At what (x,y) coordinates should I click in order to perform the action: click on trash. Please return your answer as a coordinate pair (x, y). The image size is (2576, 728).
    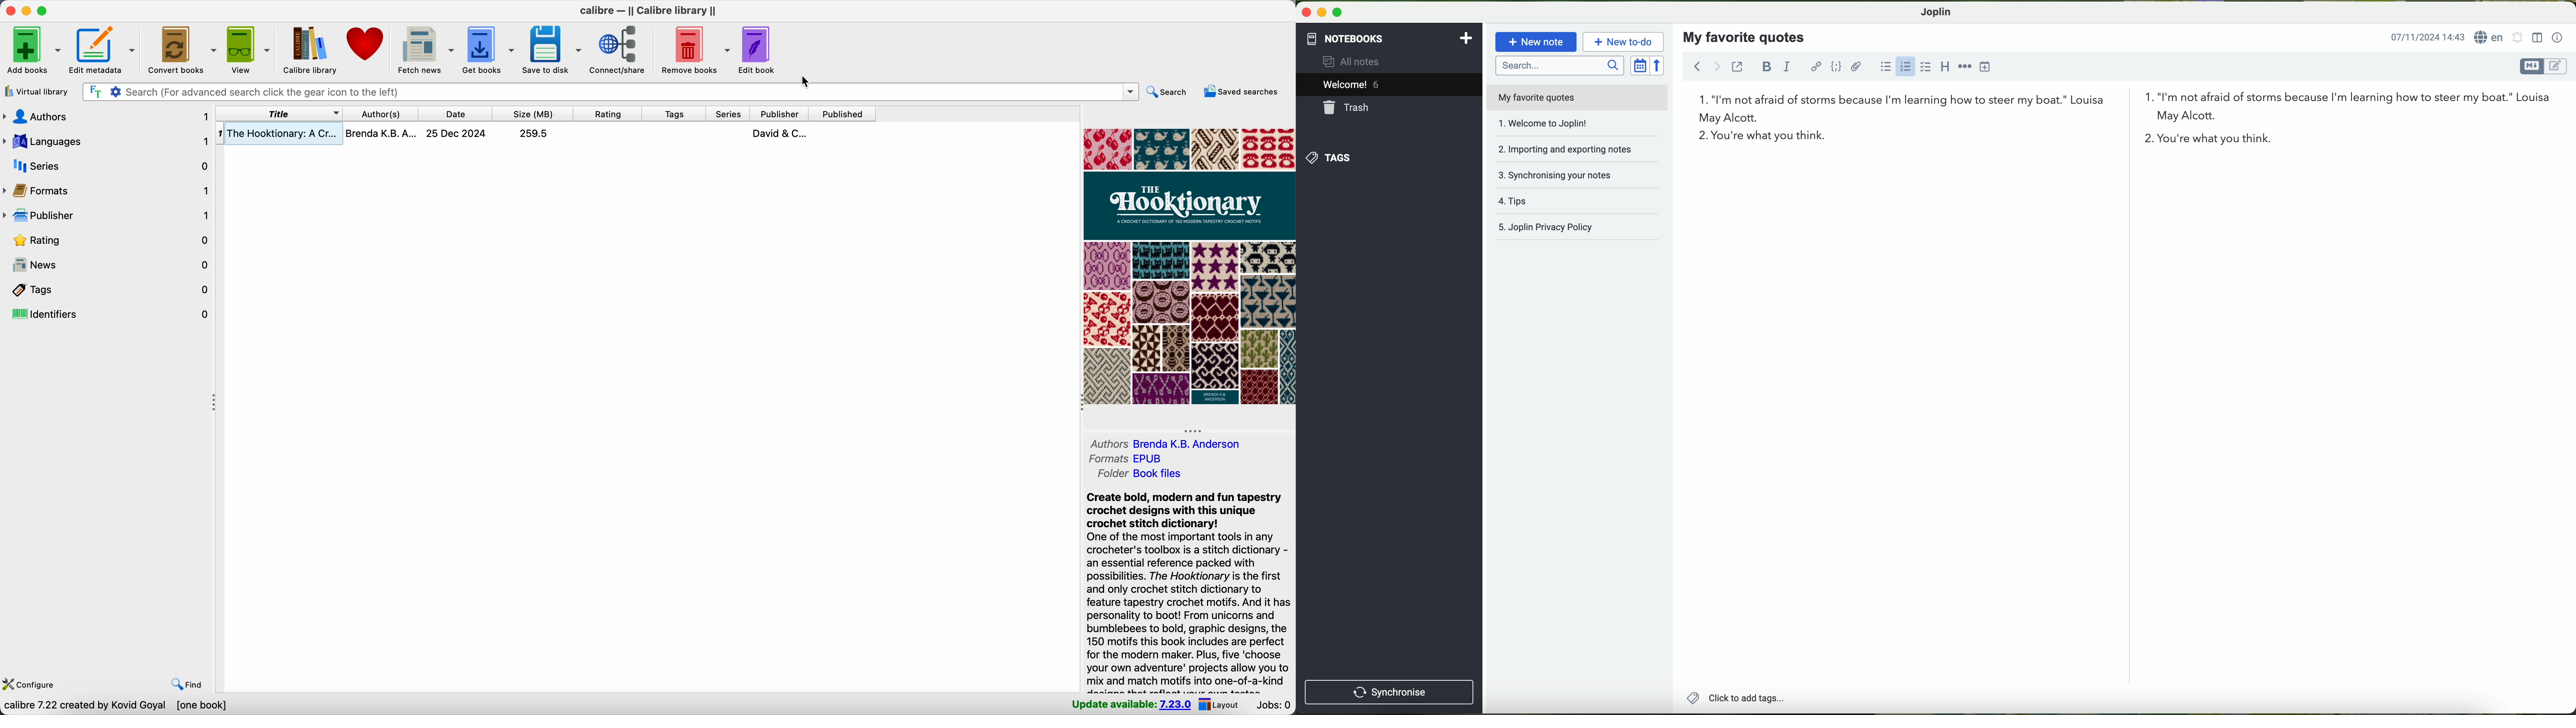
    Looking at the image, I should click on (1390, 108).